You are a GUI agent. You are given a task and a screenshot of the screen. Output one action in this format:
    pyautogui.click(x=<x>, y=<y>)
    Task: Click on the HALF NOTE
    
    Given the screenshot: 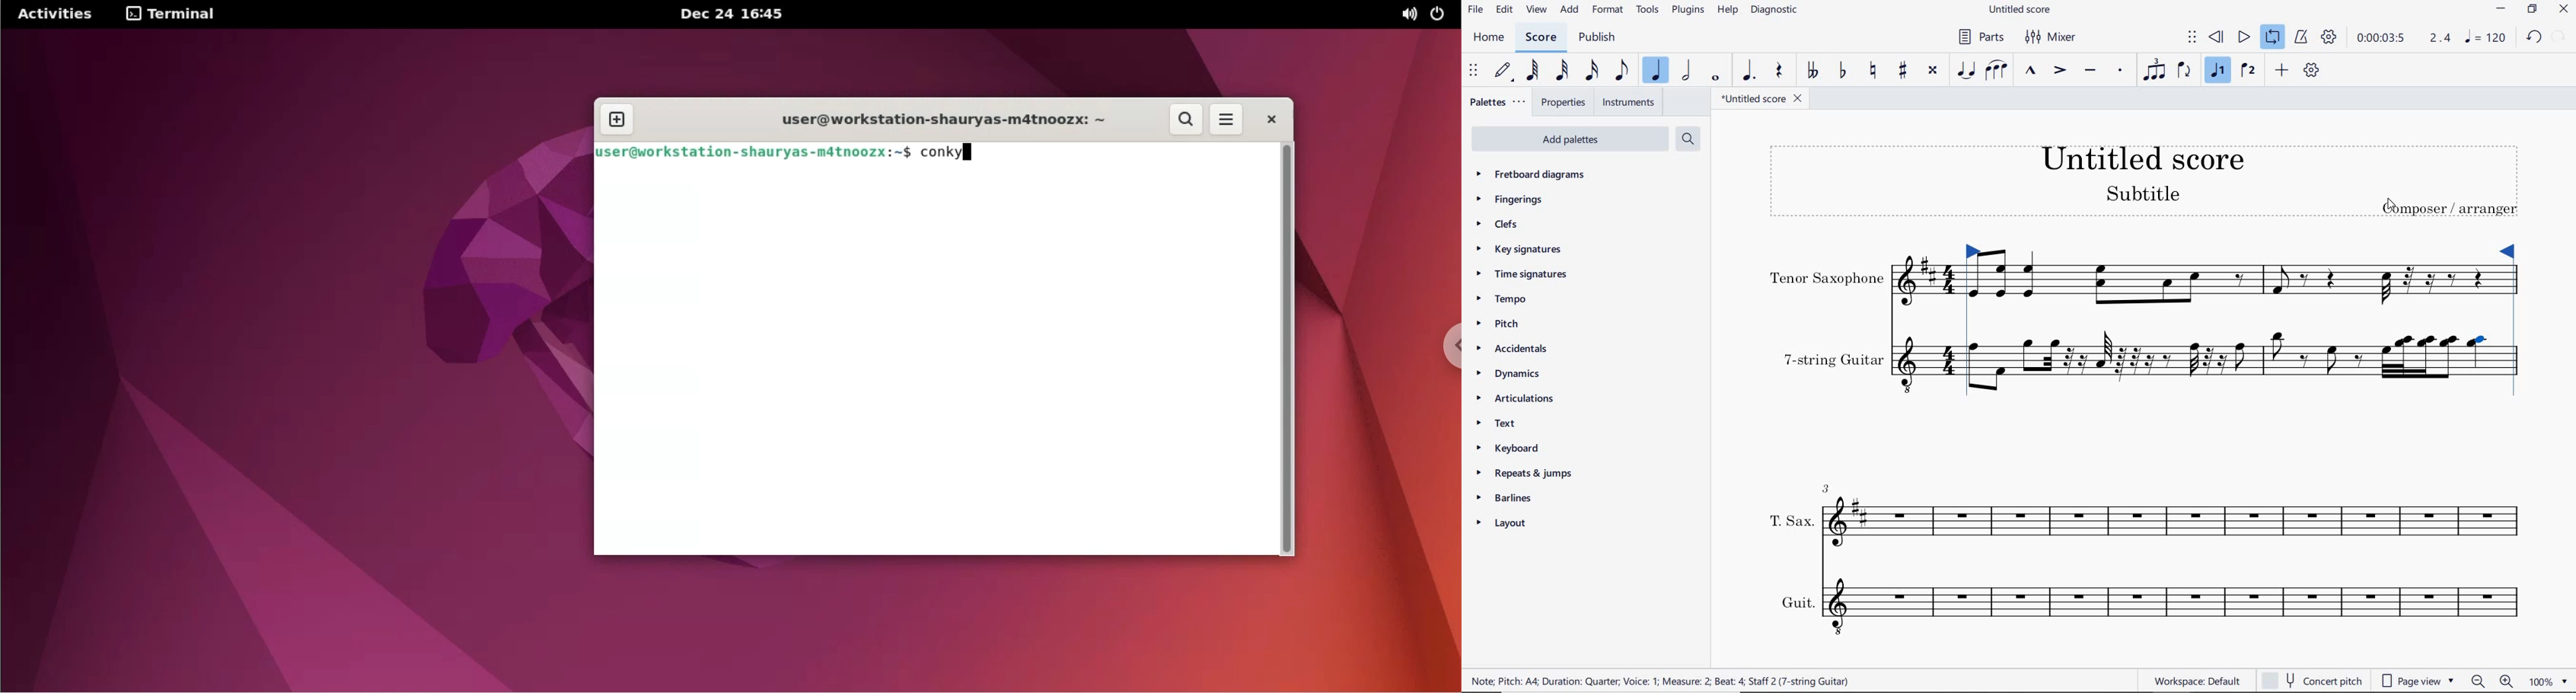 What is the action you would take?
    pyautogui.click(x=1685, y=71)
    